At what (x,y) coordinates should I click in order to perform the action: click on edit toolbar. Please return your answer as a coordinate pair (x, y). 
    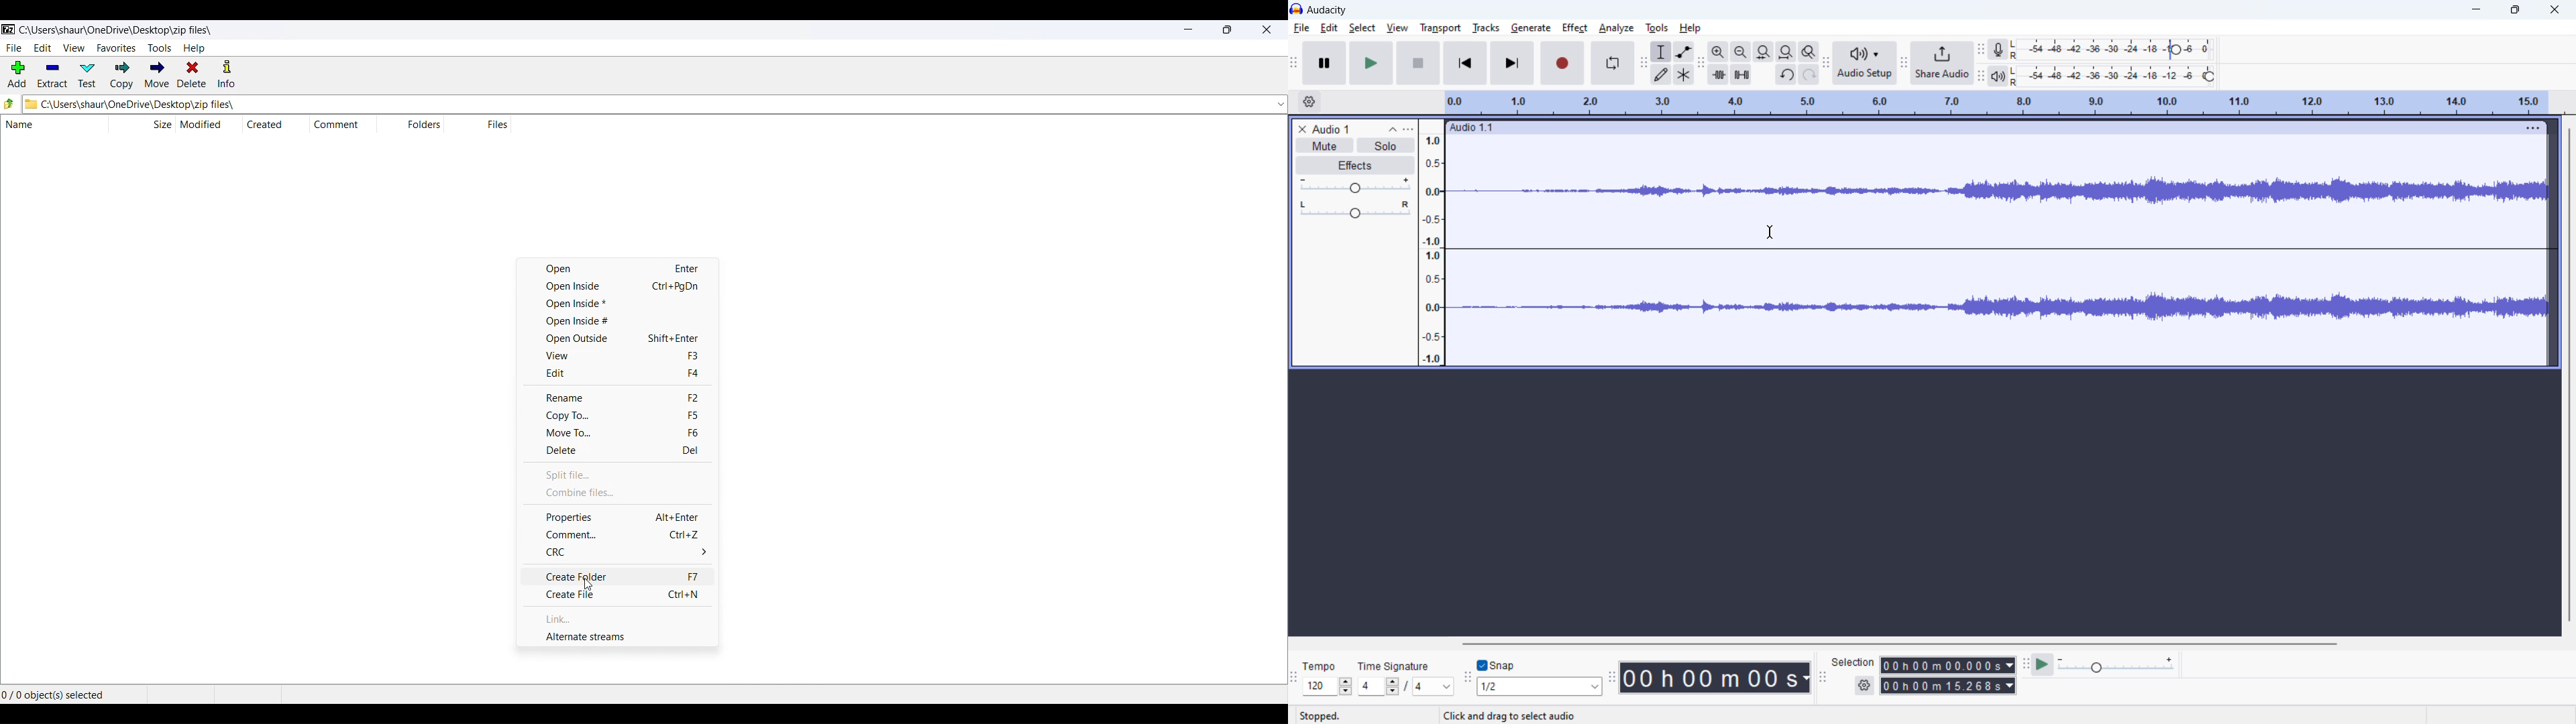
    Looking at the image, I should click on (1701, 63).